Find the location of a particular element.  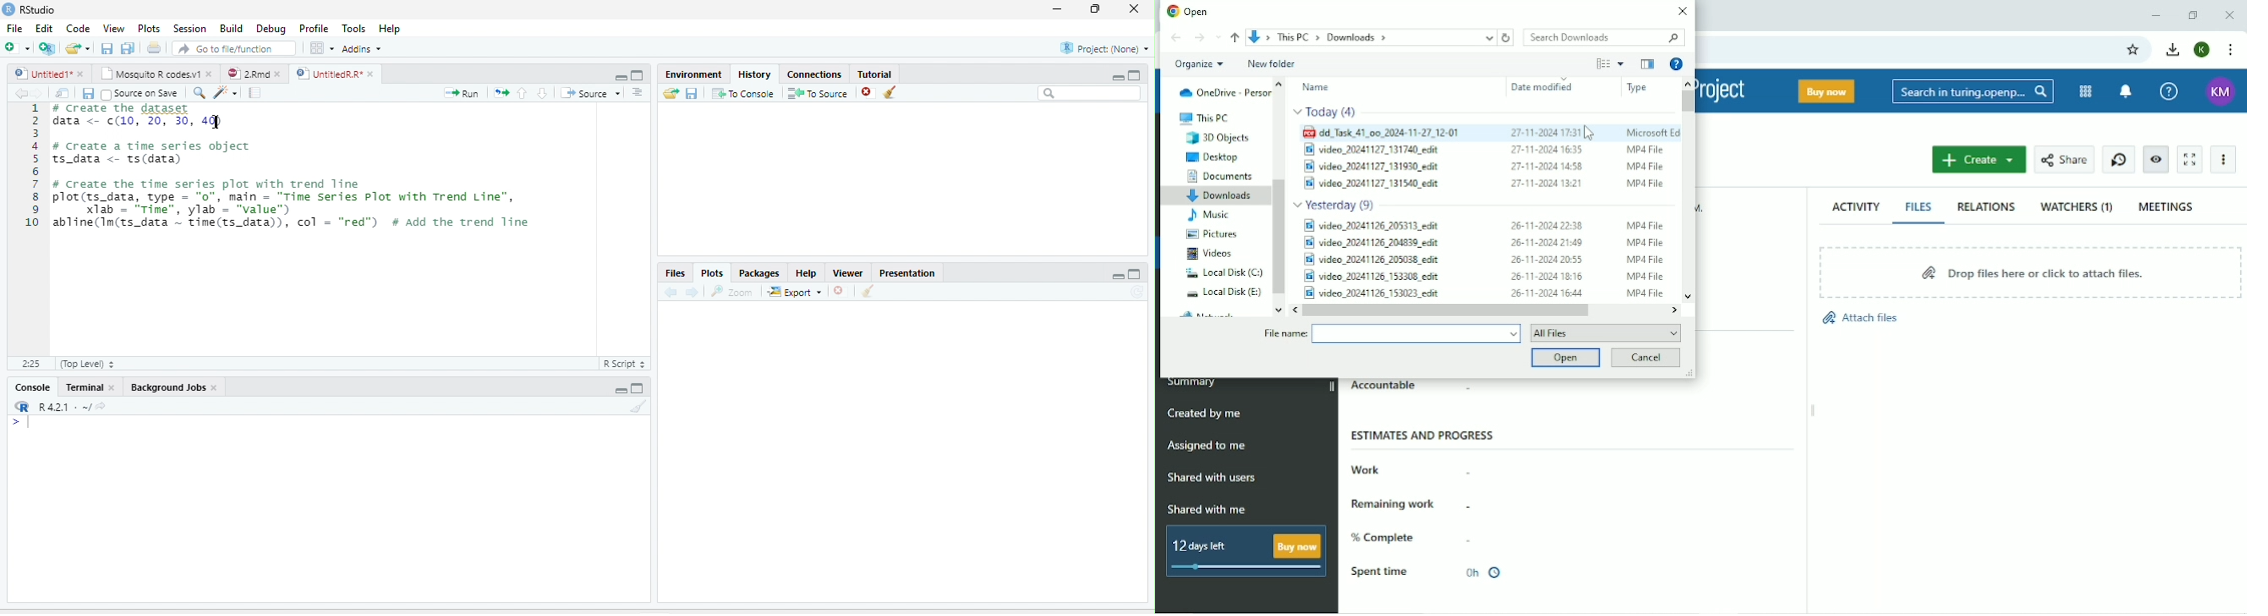

Session is located at coordinates (190, 28).